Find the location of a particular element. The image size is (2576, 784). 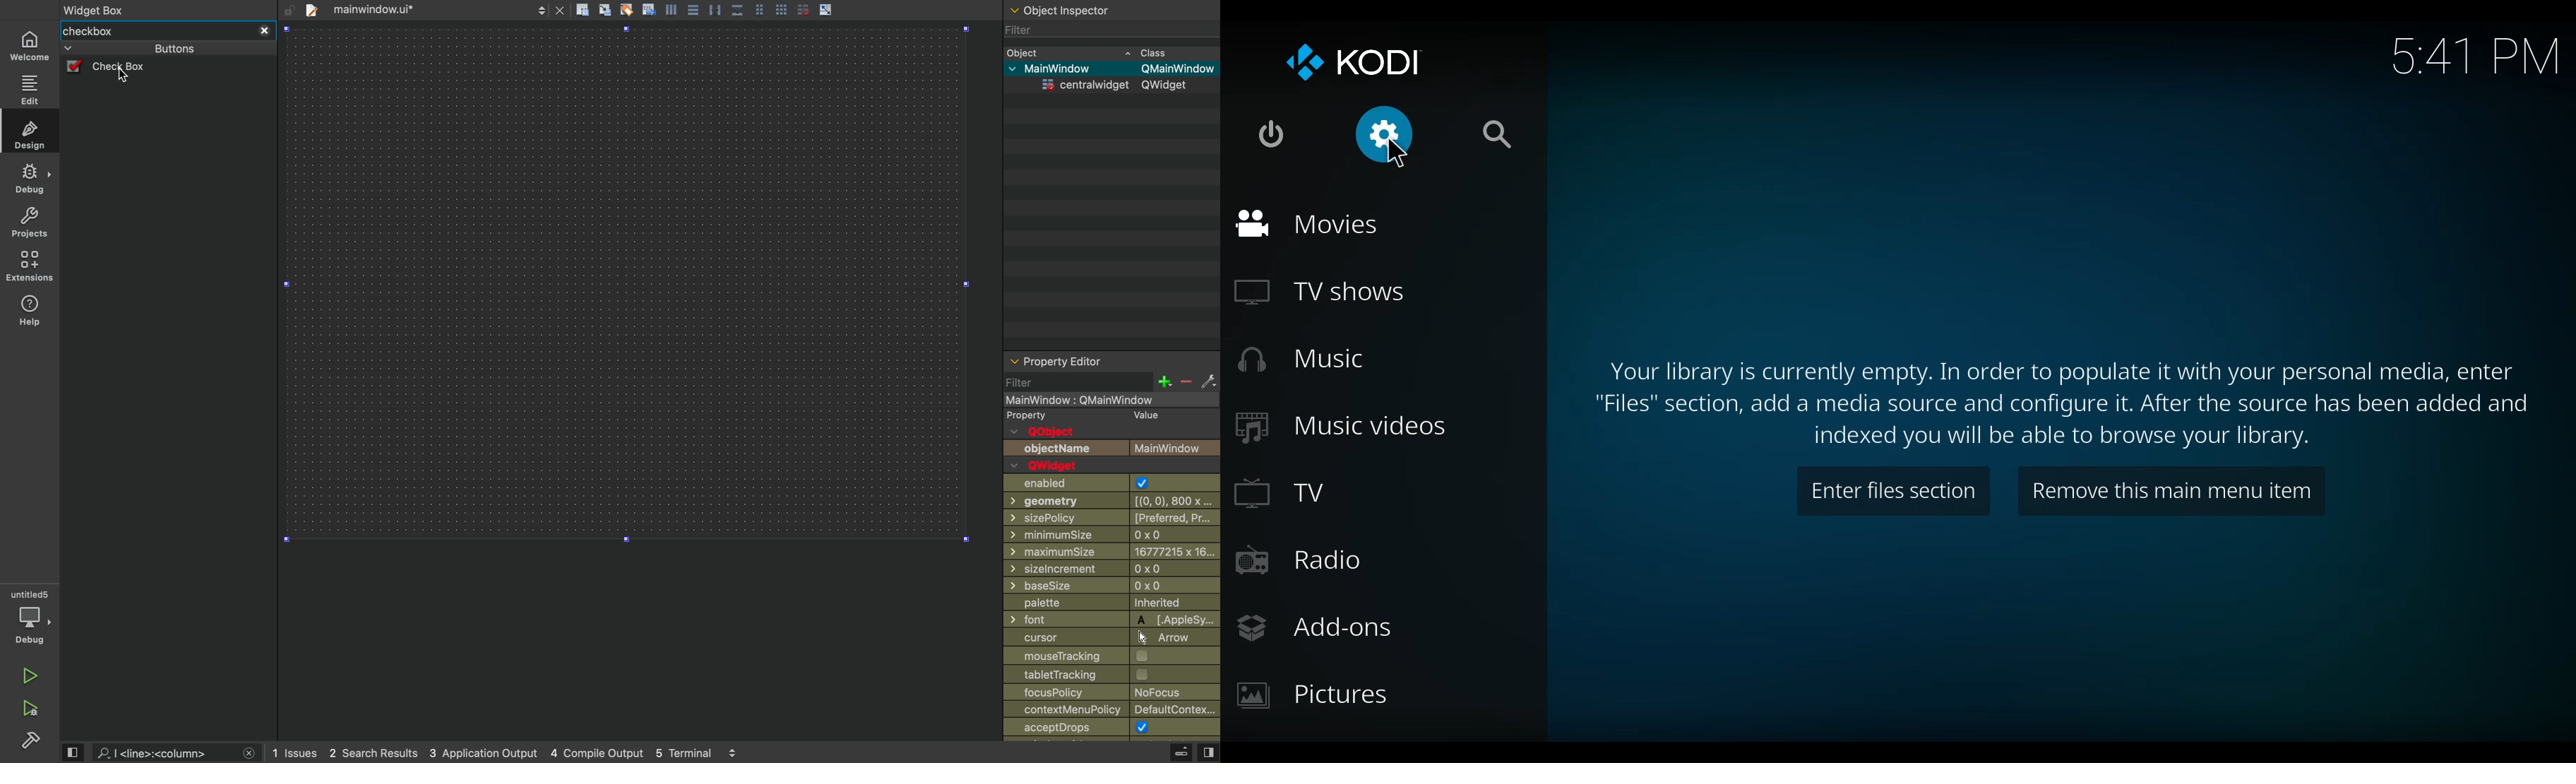

widget is located at coordinates (1115, 85).